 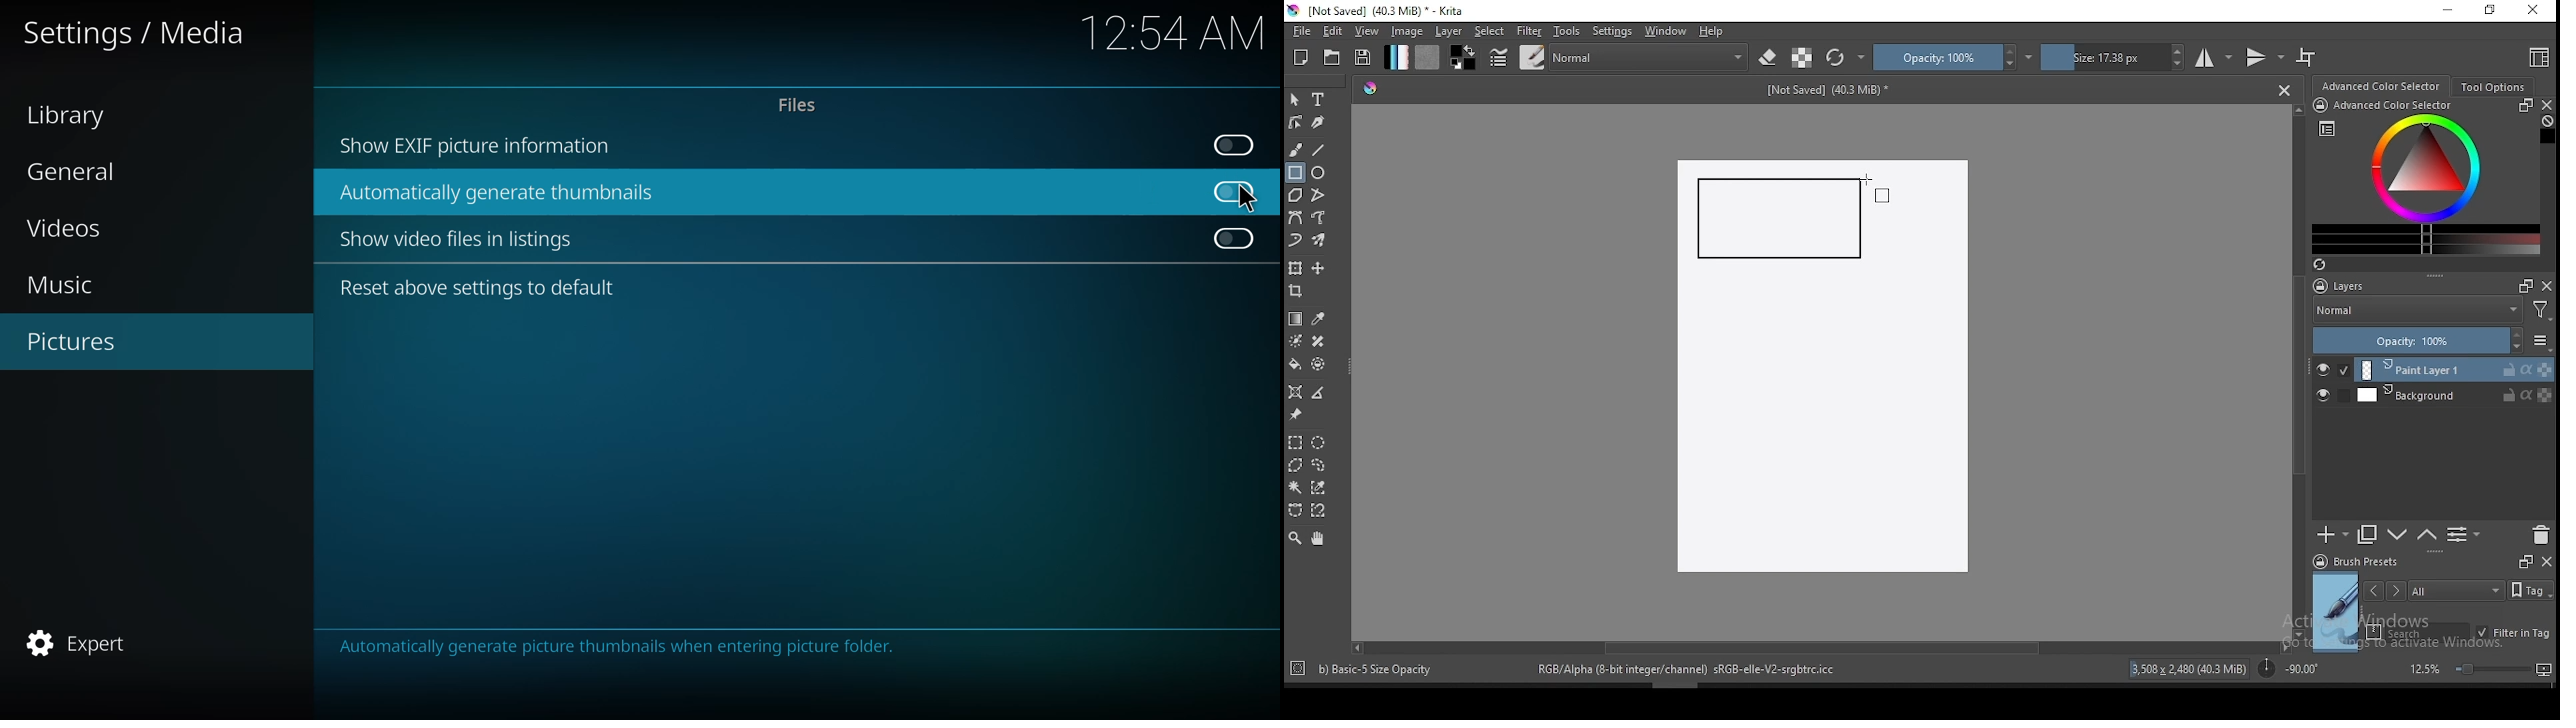 I want to click on gradient fill, so click(x=1396, y=57).